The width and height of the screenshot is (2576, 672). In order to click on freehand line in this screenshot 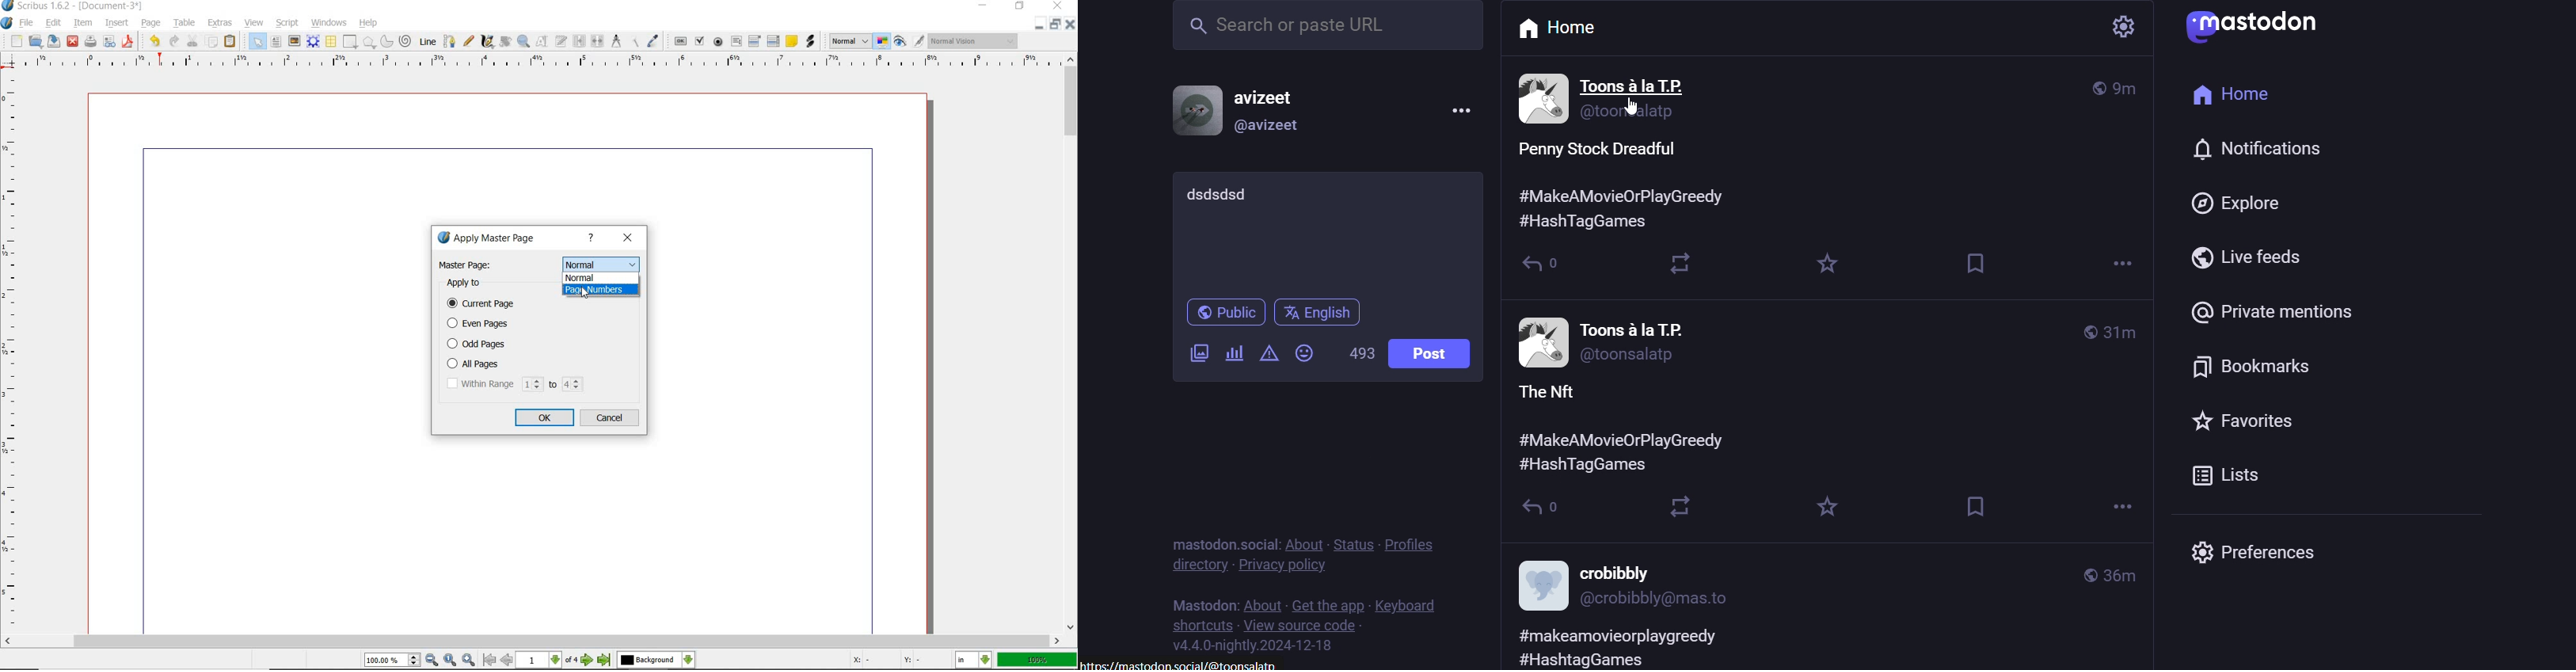, I will do `click(468, 41)`.